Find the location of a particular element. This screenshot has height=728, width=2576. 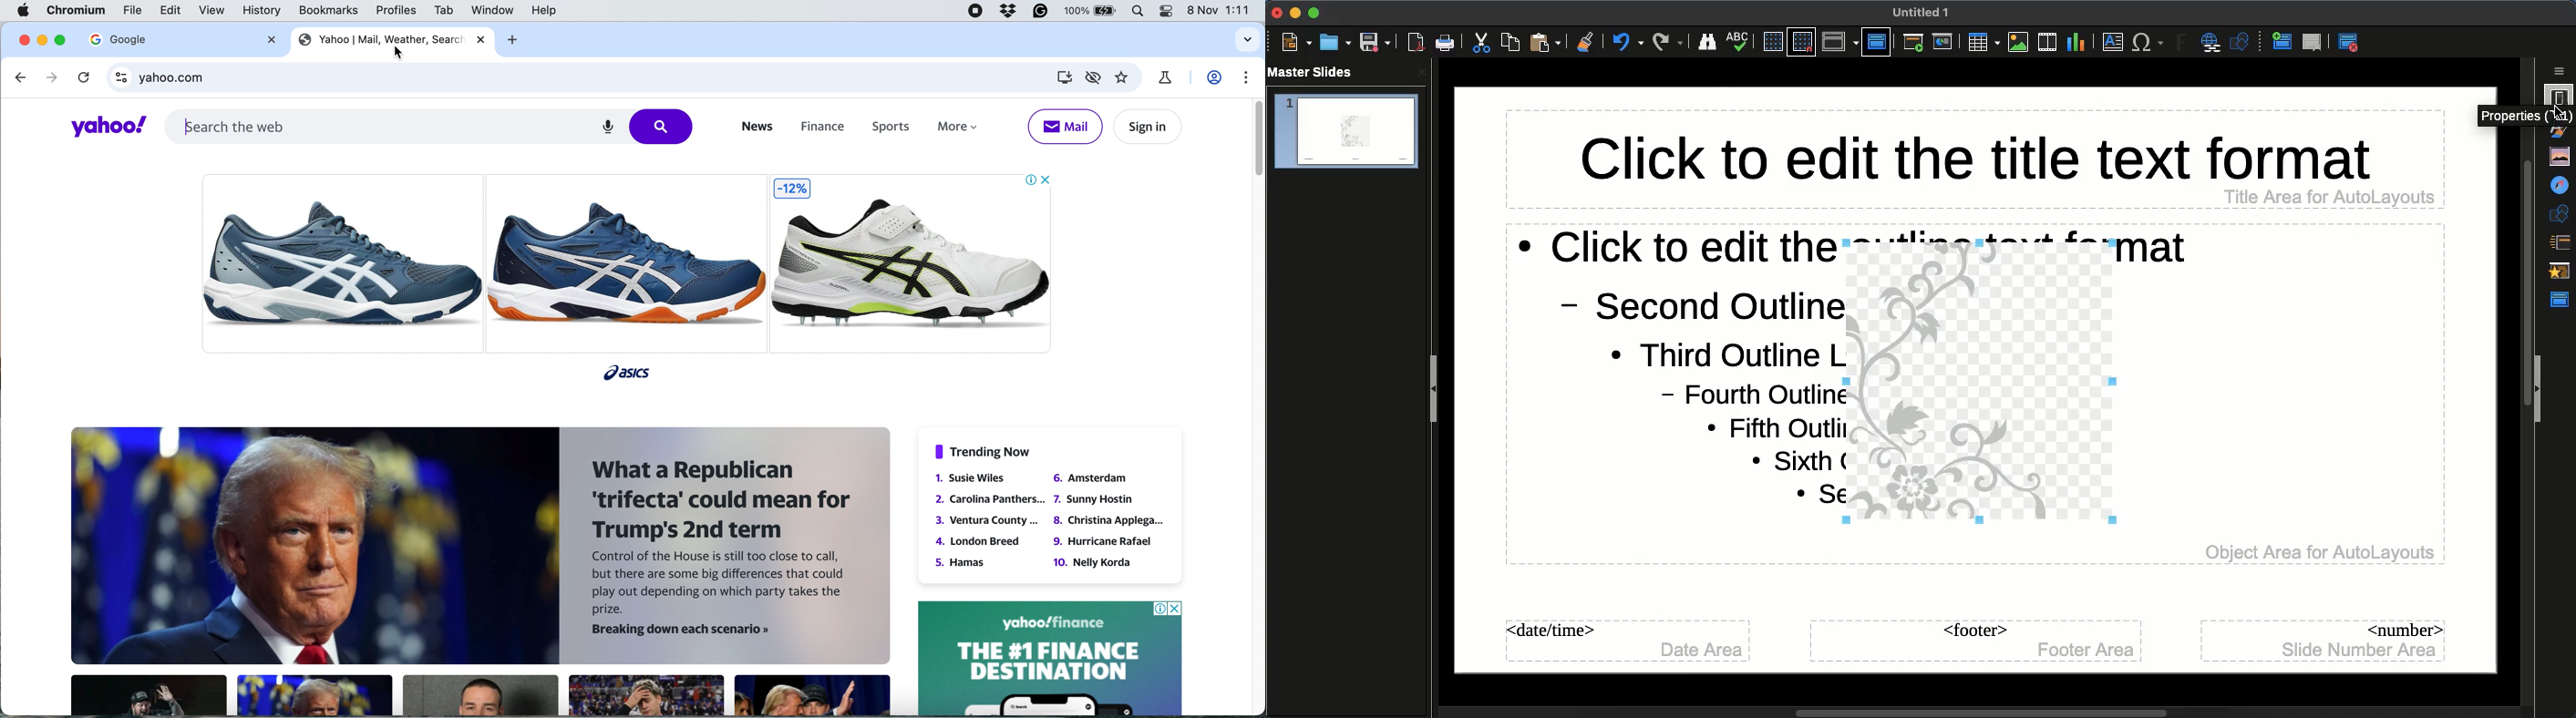

Properties is located at coordinates (2557, 95).